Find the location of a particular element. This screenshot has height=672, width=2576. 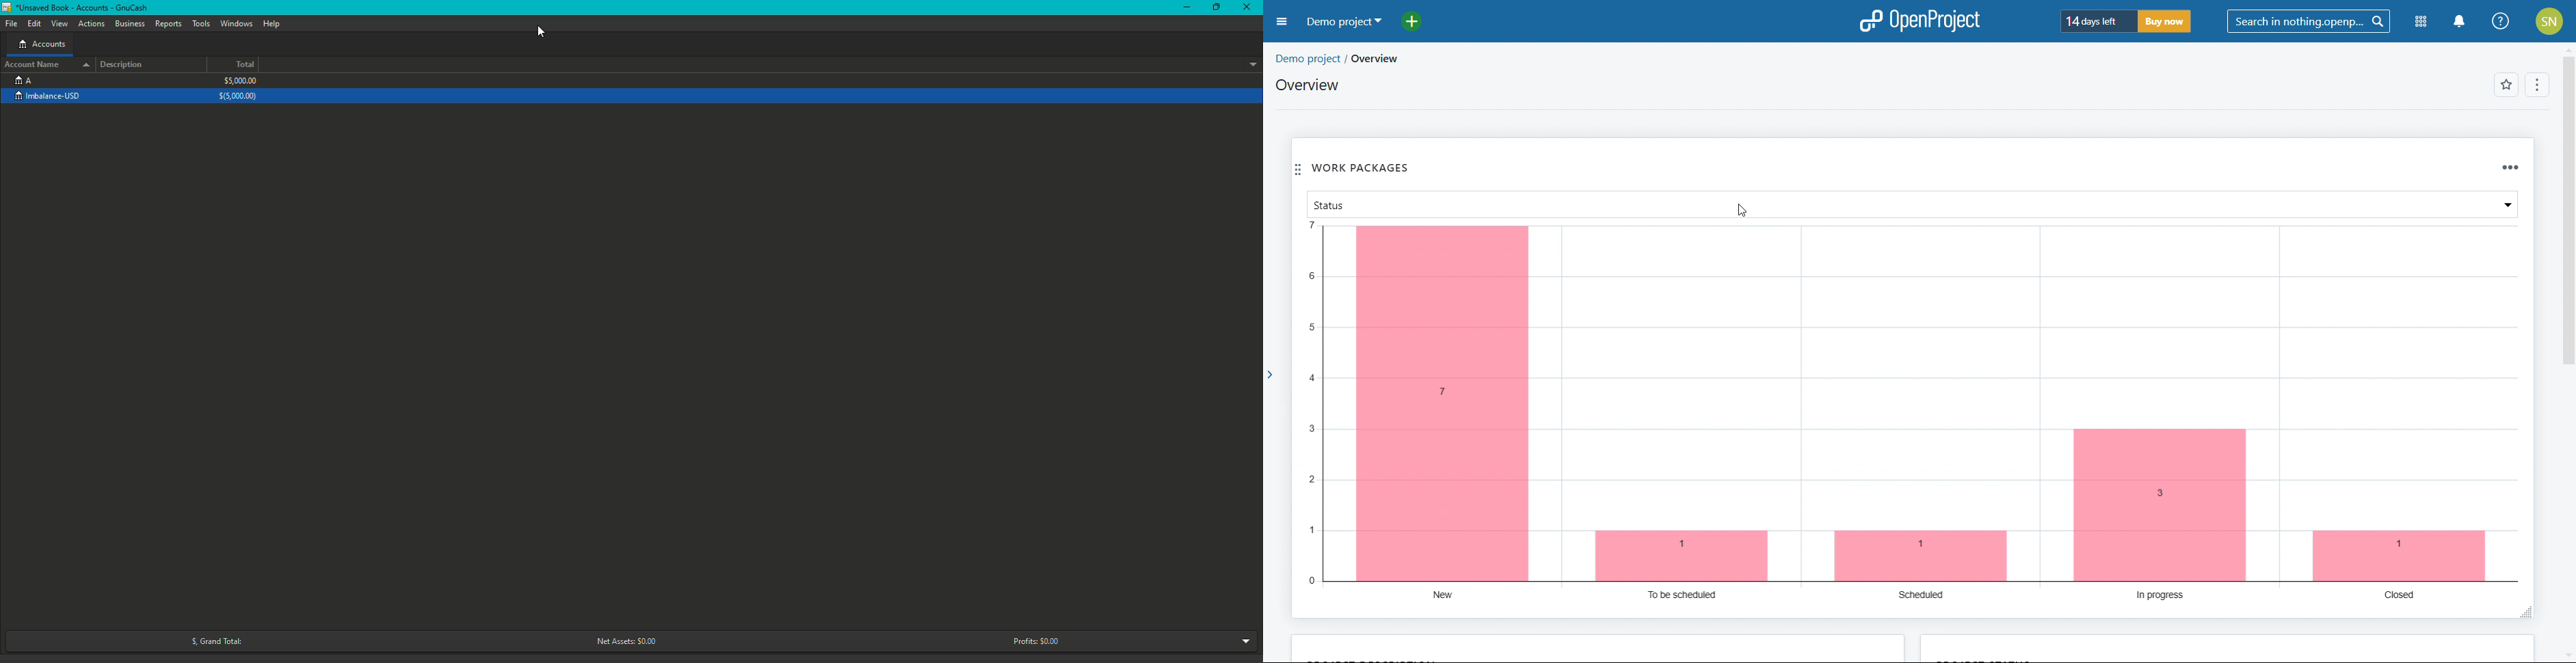

add to favorites is located at coordinates (2506, 84).